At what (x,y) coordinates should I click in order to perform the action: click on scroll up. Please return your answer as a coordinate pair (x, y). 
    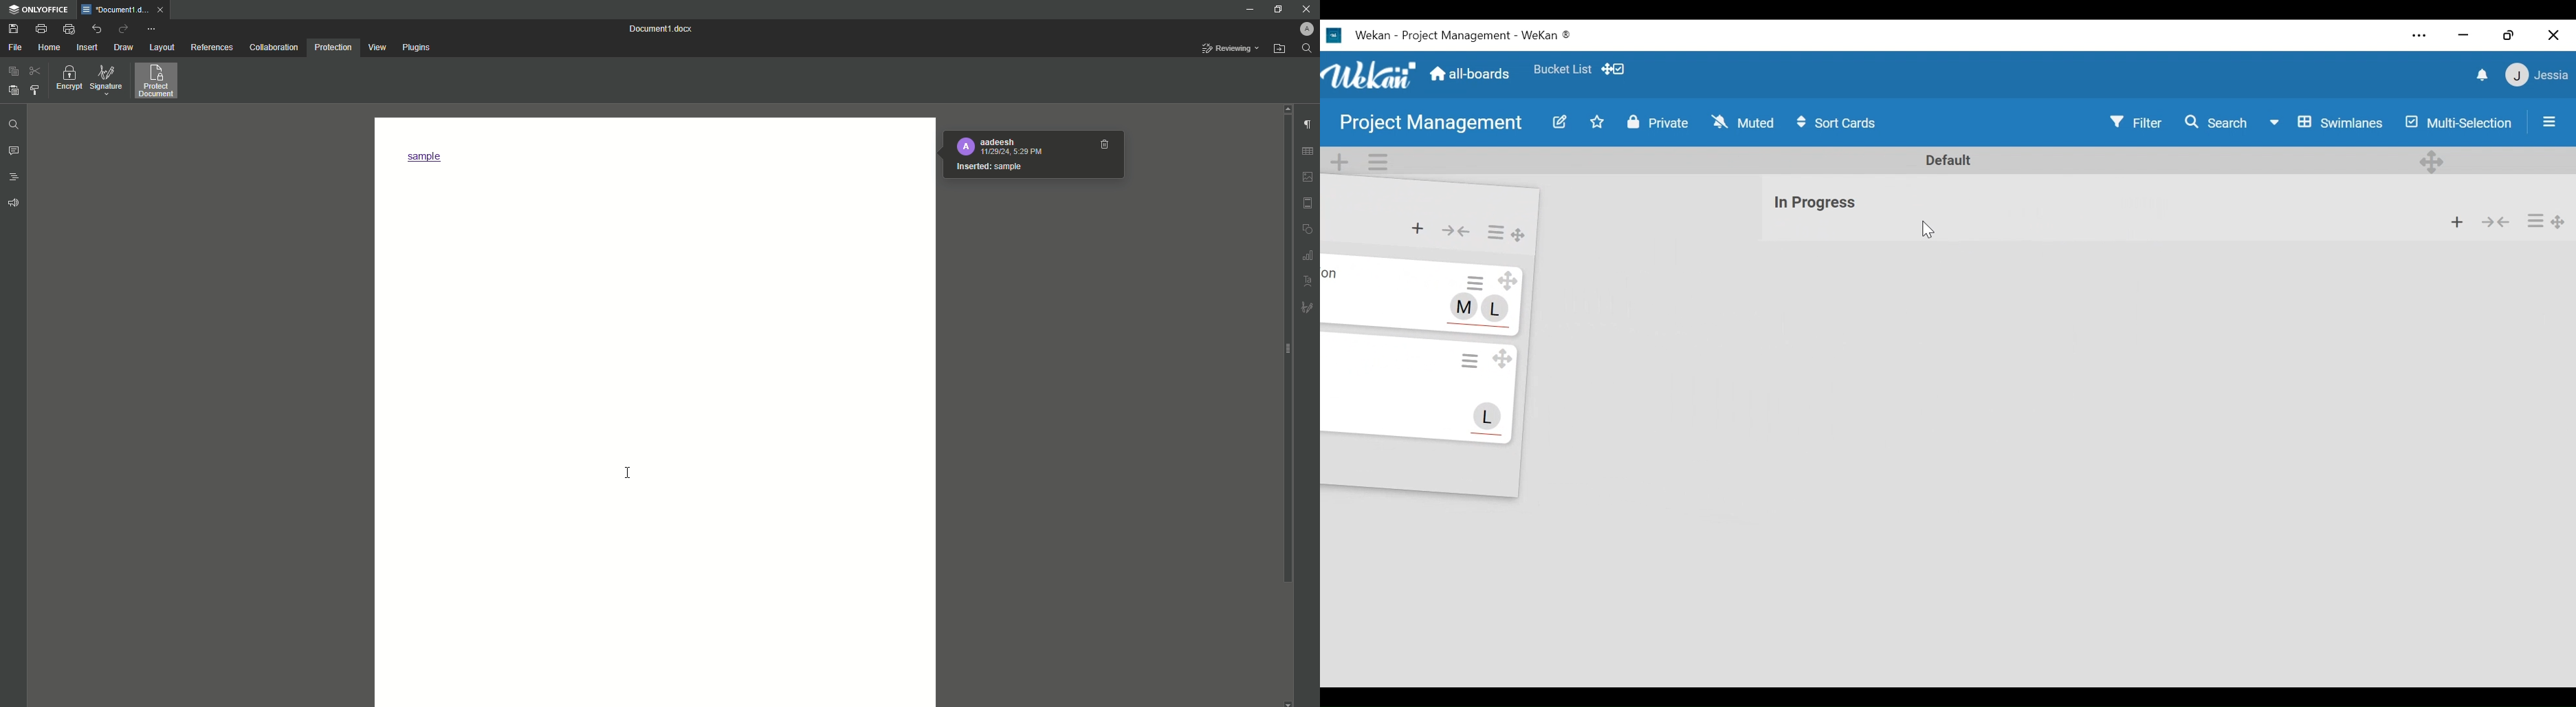
    Looking at the image, I should click on (1288, 109).